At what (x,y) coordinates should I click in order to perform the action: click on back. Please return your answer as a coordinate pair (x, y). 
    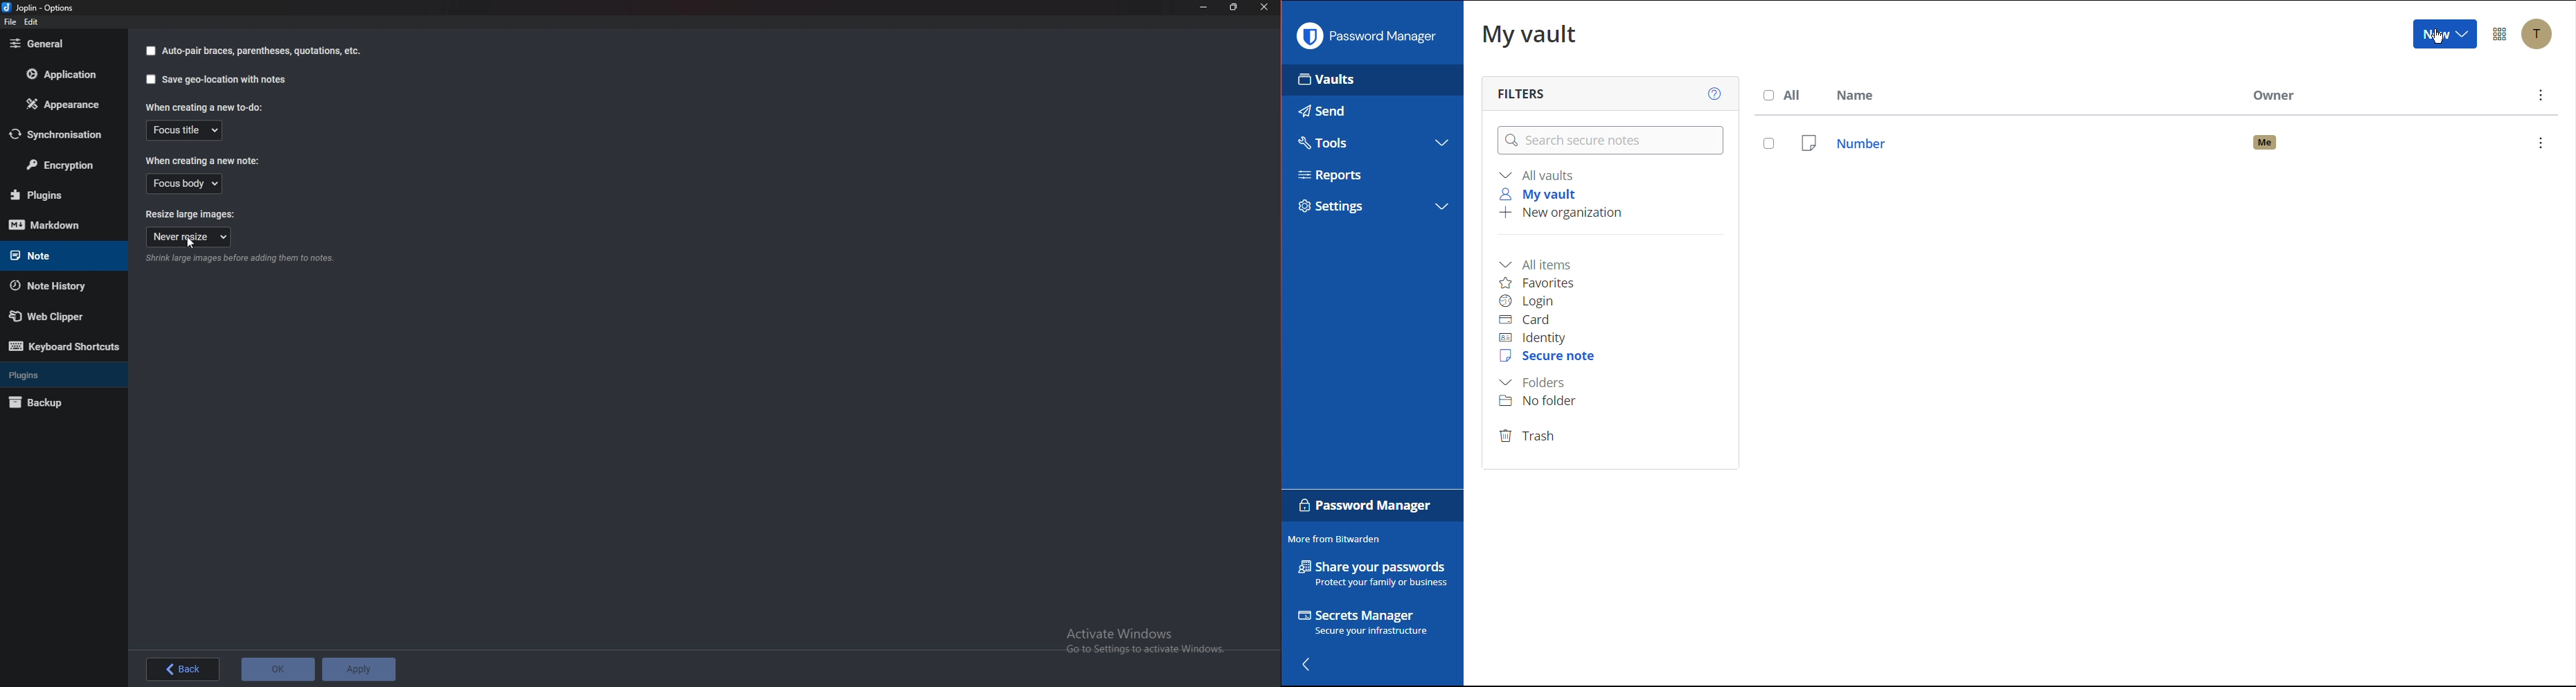
    Looking at the image, I should click on (185, 670).